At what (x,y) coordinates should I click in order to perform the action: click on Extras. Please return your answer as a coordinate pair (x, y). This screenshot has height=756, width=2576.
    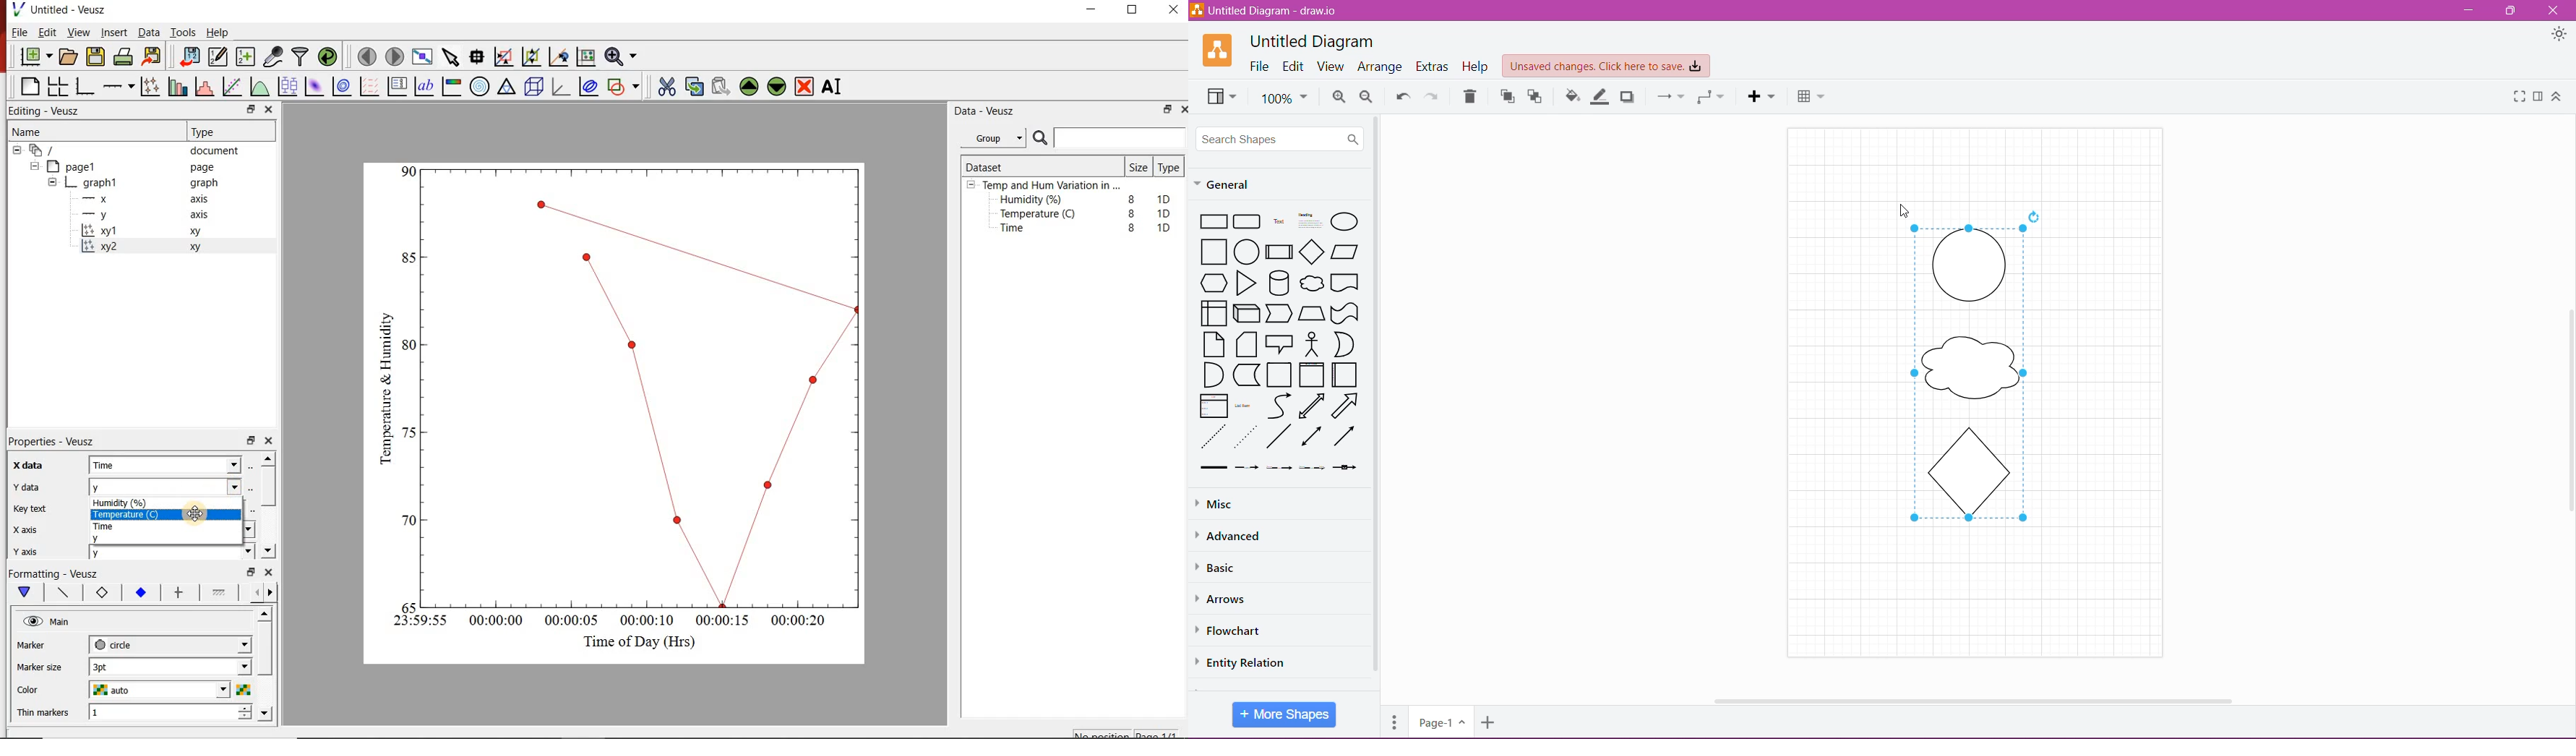
    Looking at the image, I should click on (1433, 67).